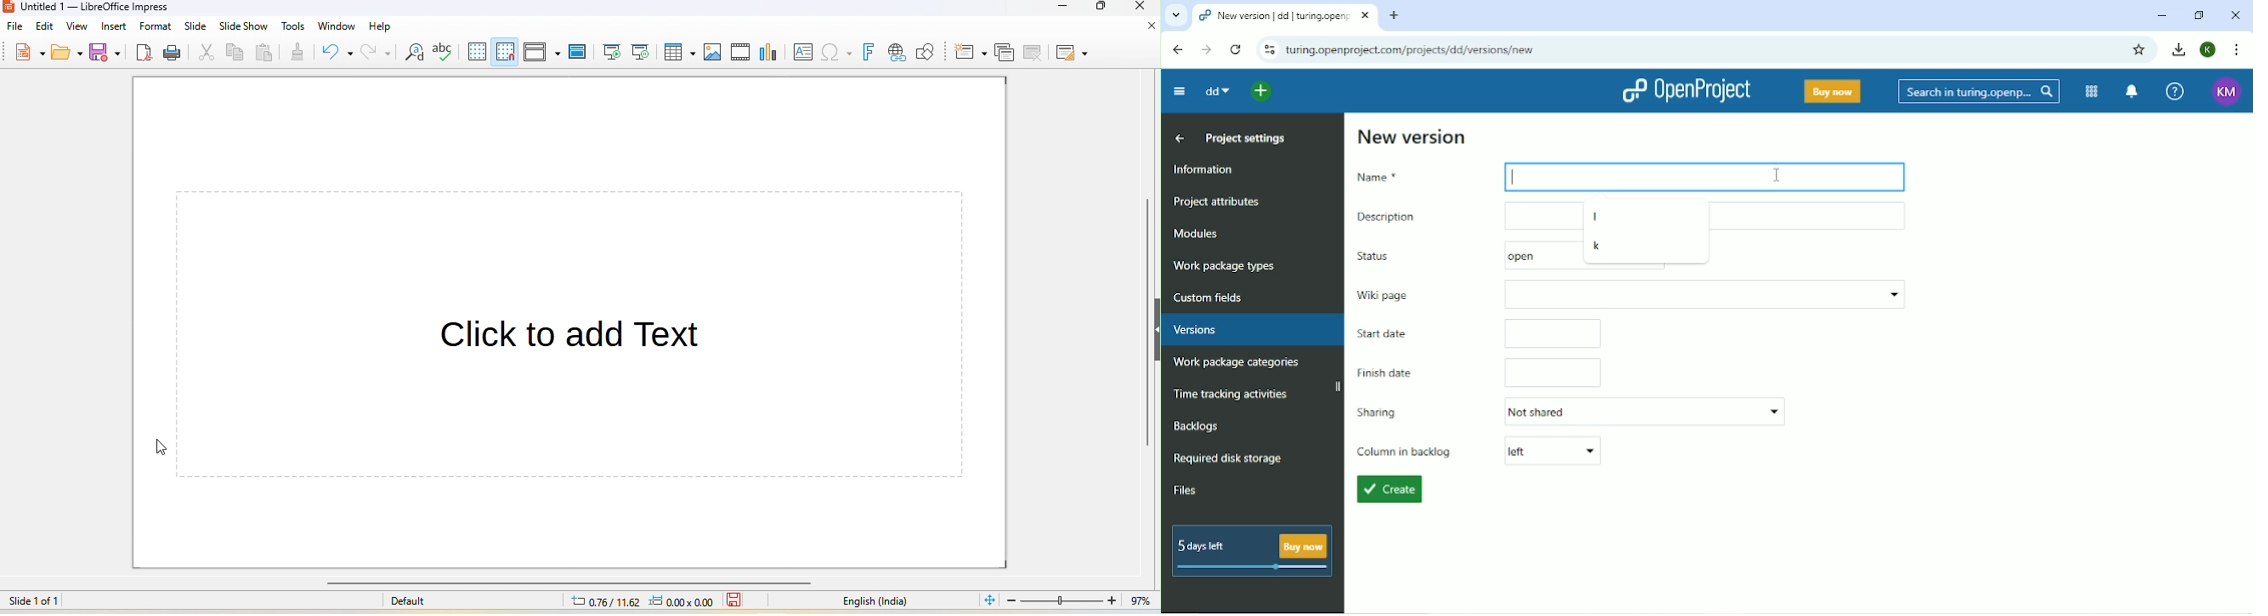 Image resolution: width=2268 pixels, height=616 pixels. What do you see at coordinates (1138, 8) in the screenshot?
I see `close` at bounding box center [1138, 8].